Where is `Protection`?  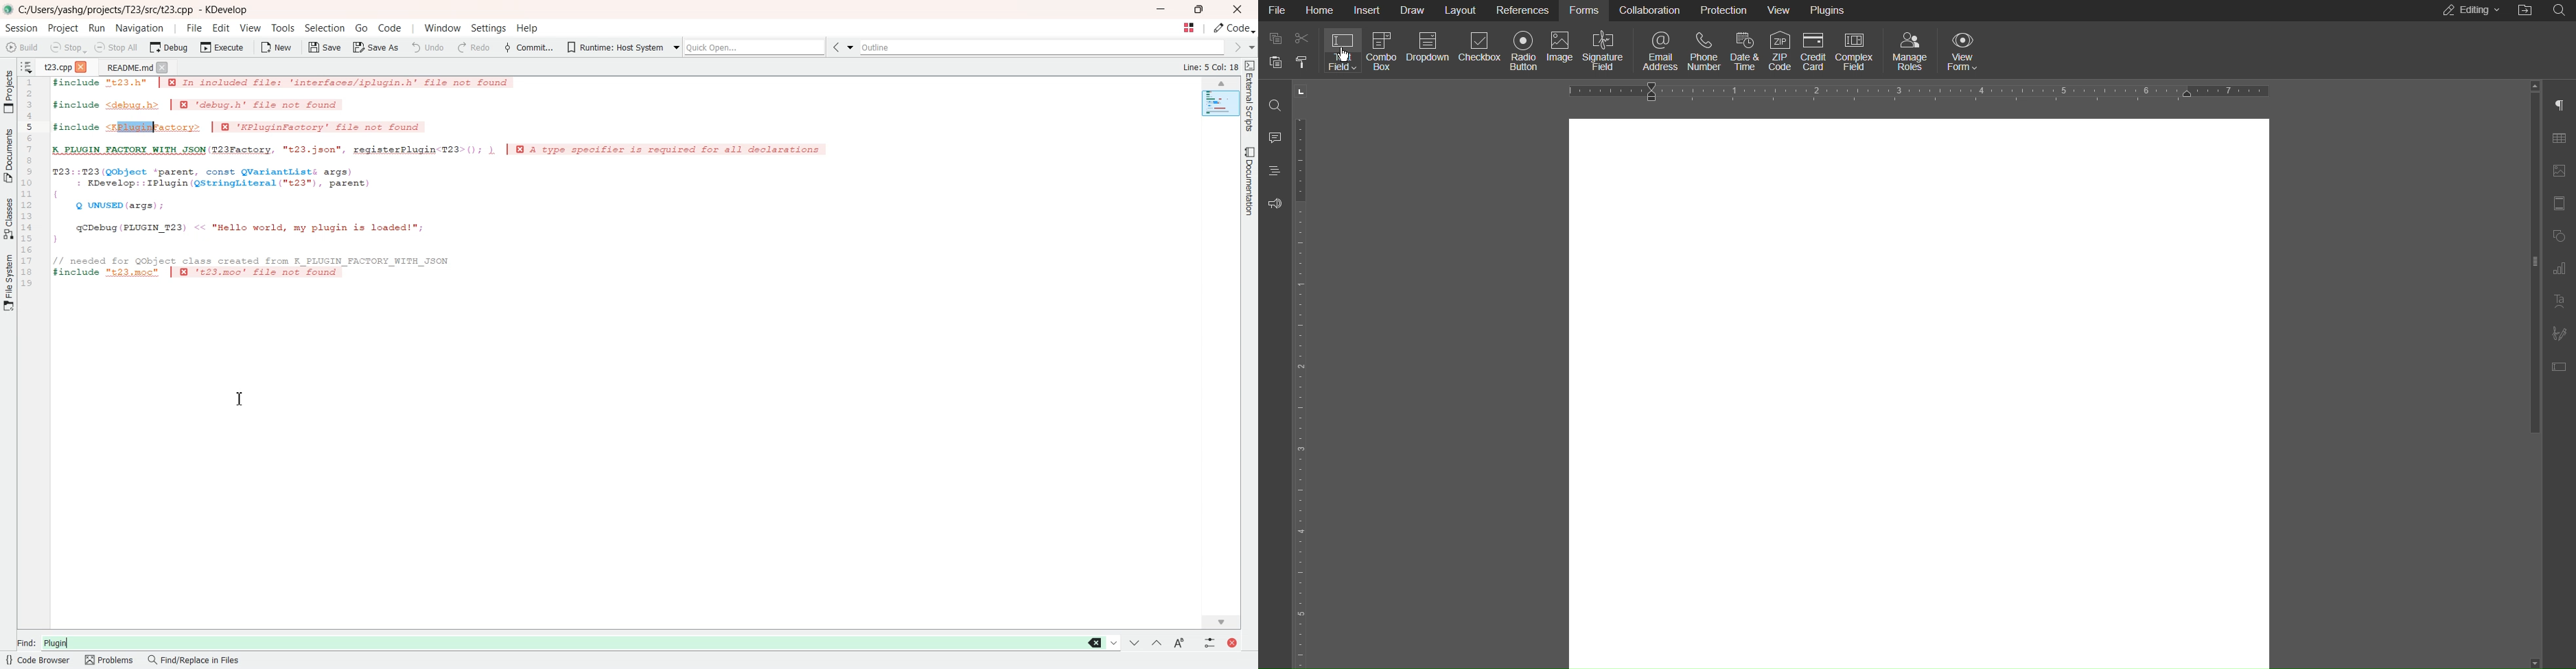 Protection is located at coordinates (1726, 12).